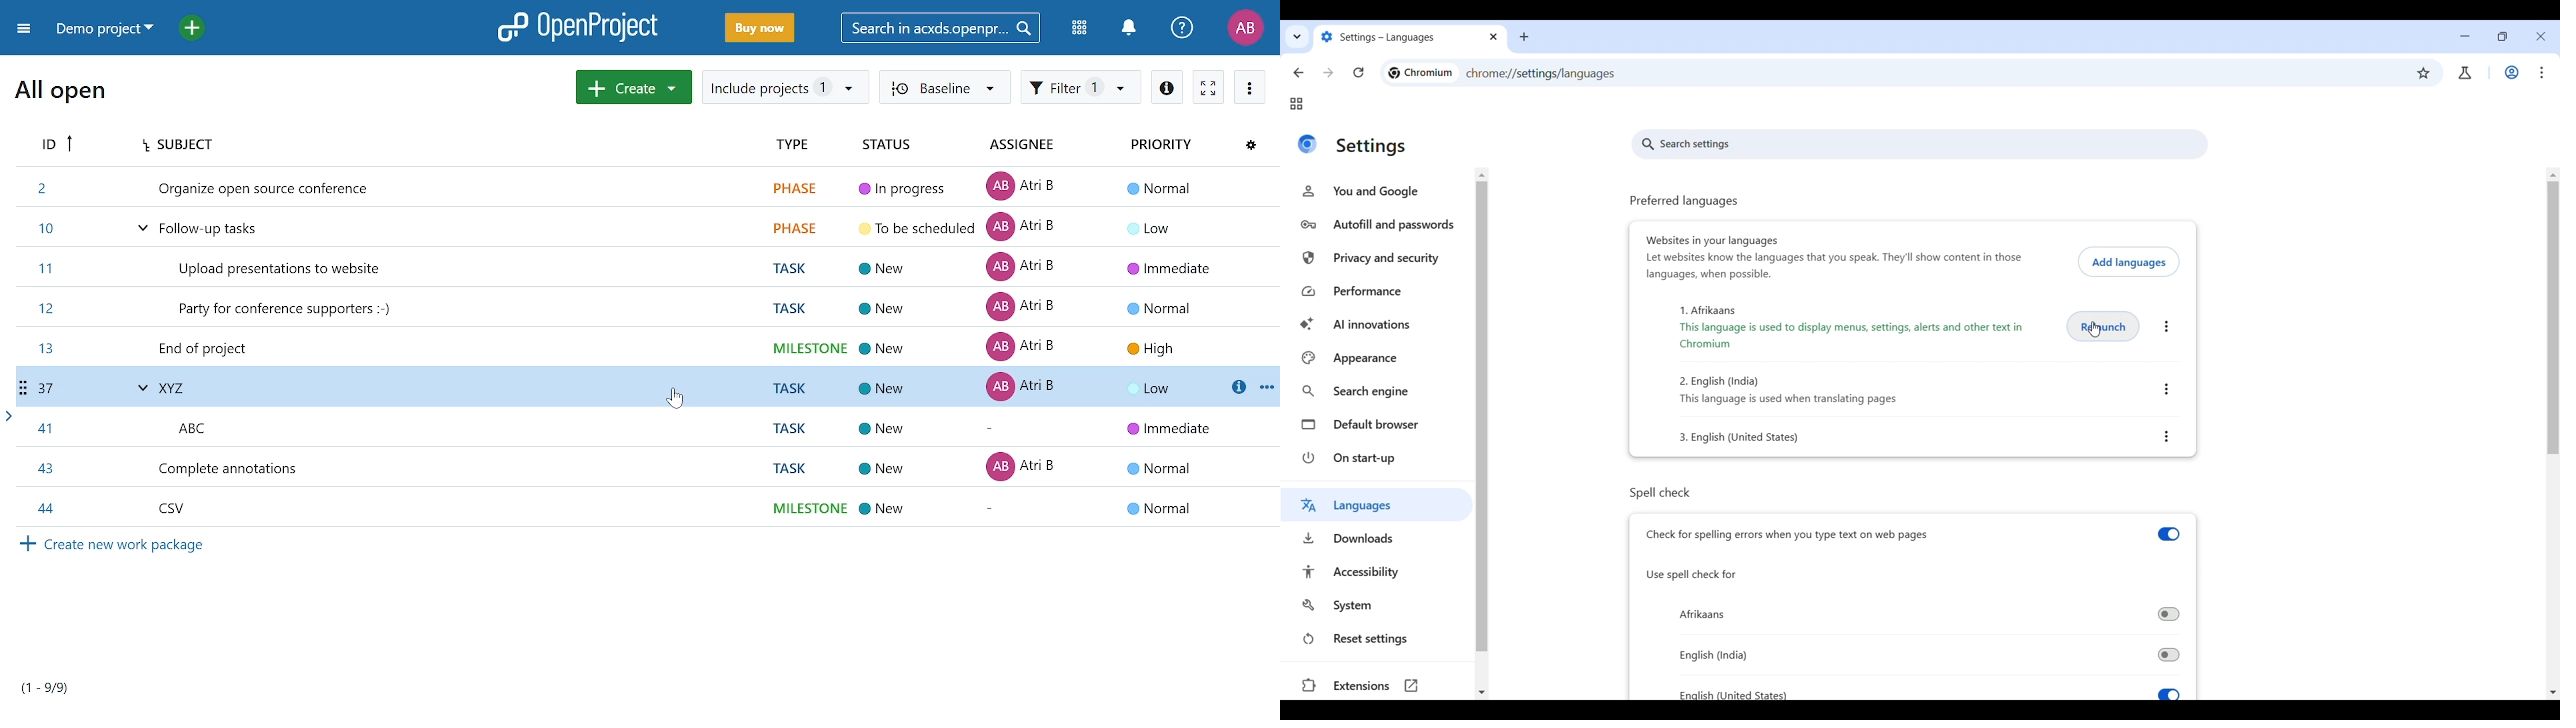 Image resolution: width=2576 pixels, height=728 pixels. What do you see at coordinates (2541, 37) in the screenshot?
I see `Close interface` at bounding box center [2541, 37].